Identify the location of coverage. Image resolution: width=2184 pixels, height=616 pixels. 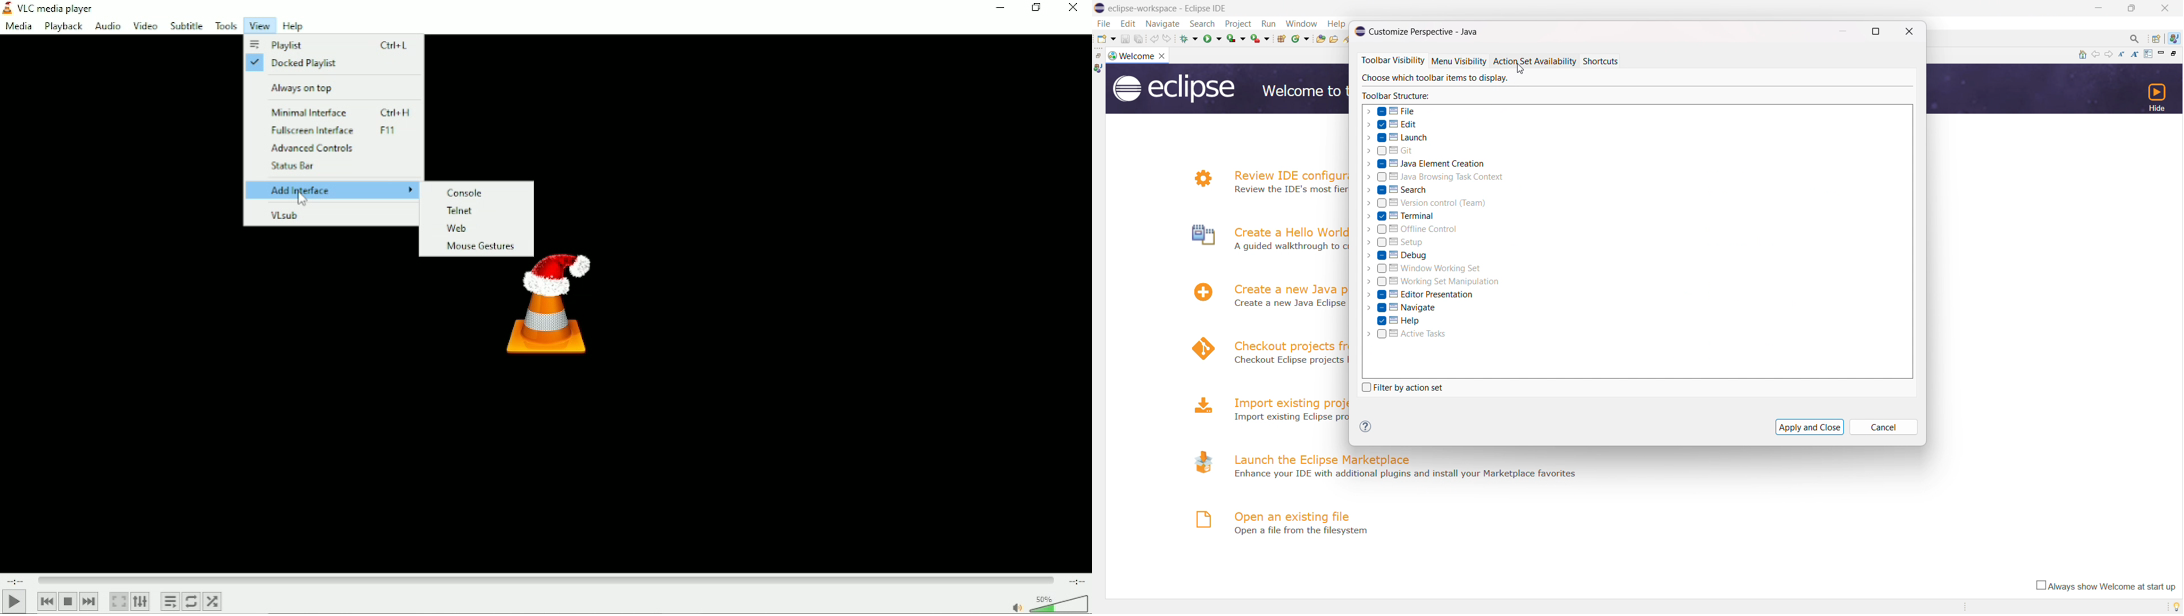
(1236, 38).